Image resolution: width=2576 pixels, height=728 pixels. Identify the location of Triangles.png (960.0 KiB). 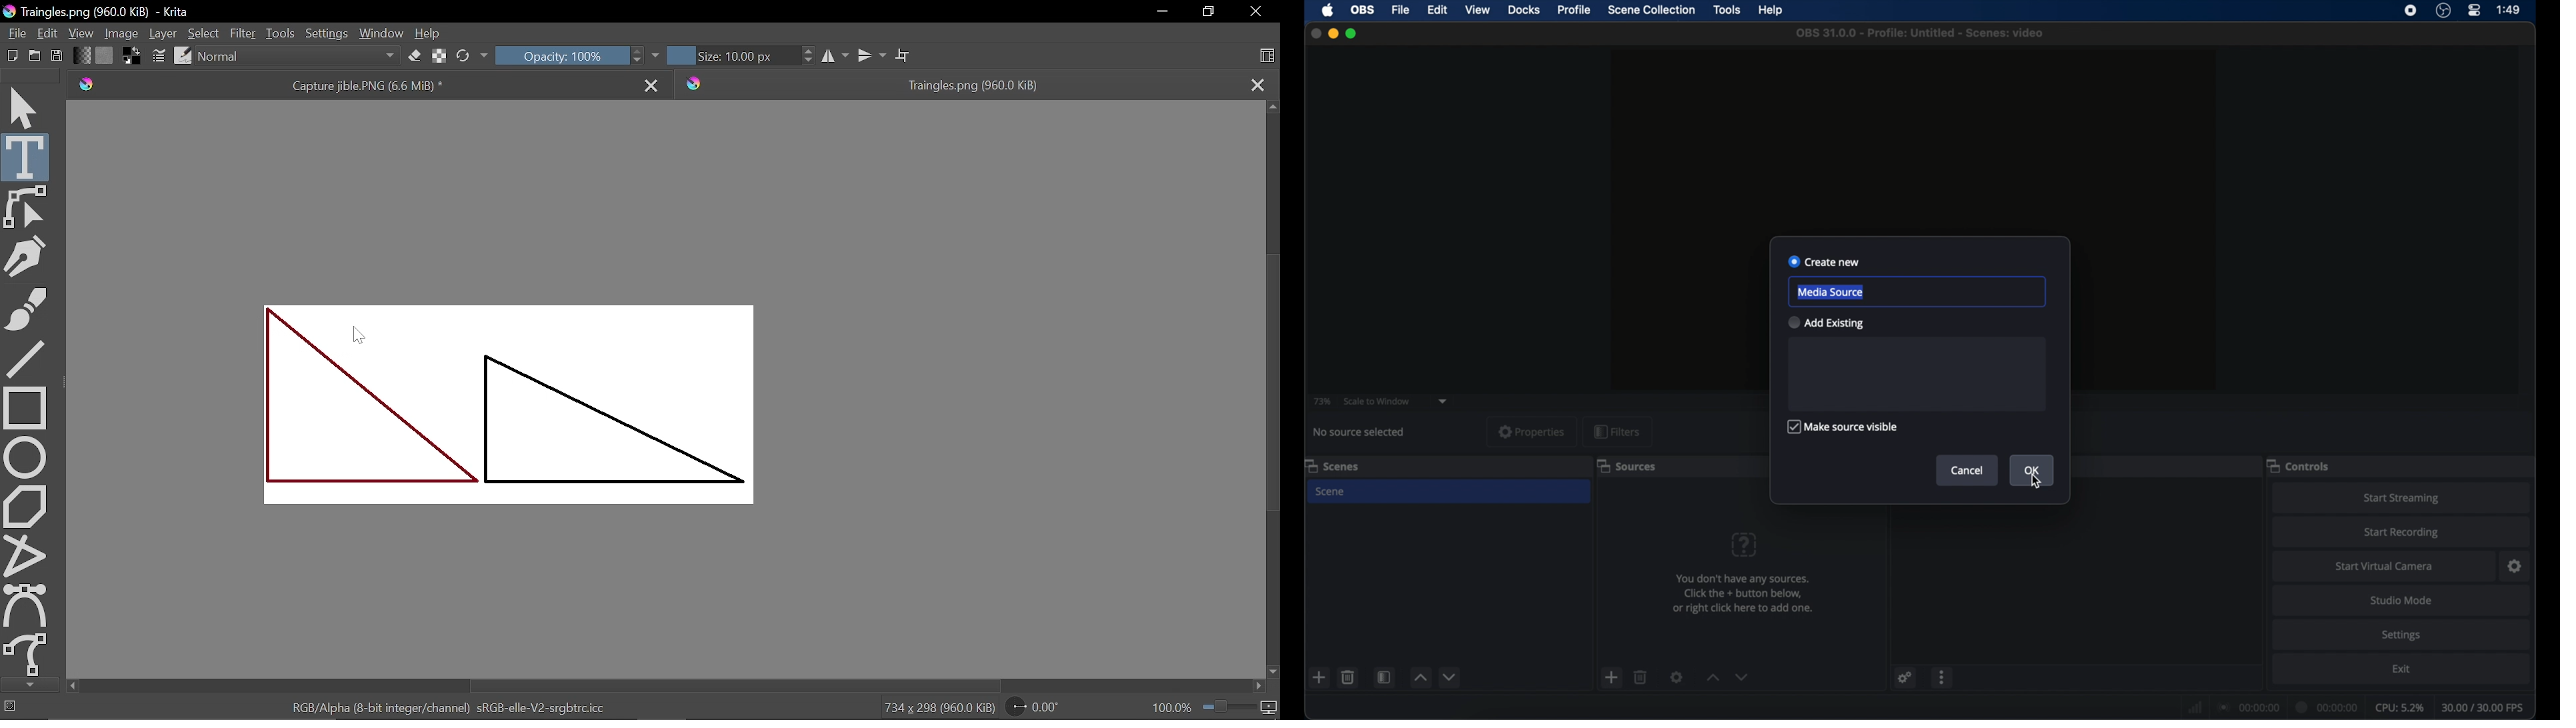
(117, 12).